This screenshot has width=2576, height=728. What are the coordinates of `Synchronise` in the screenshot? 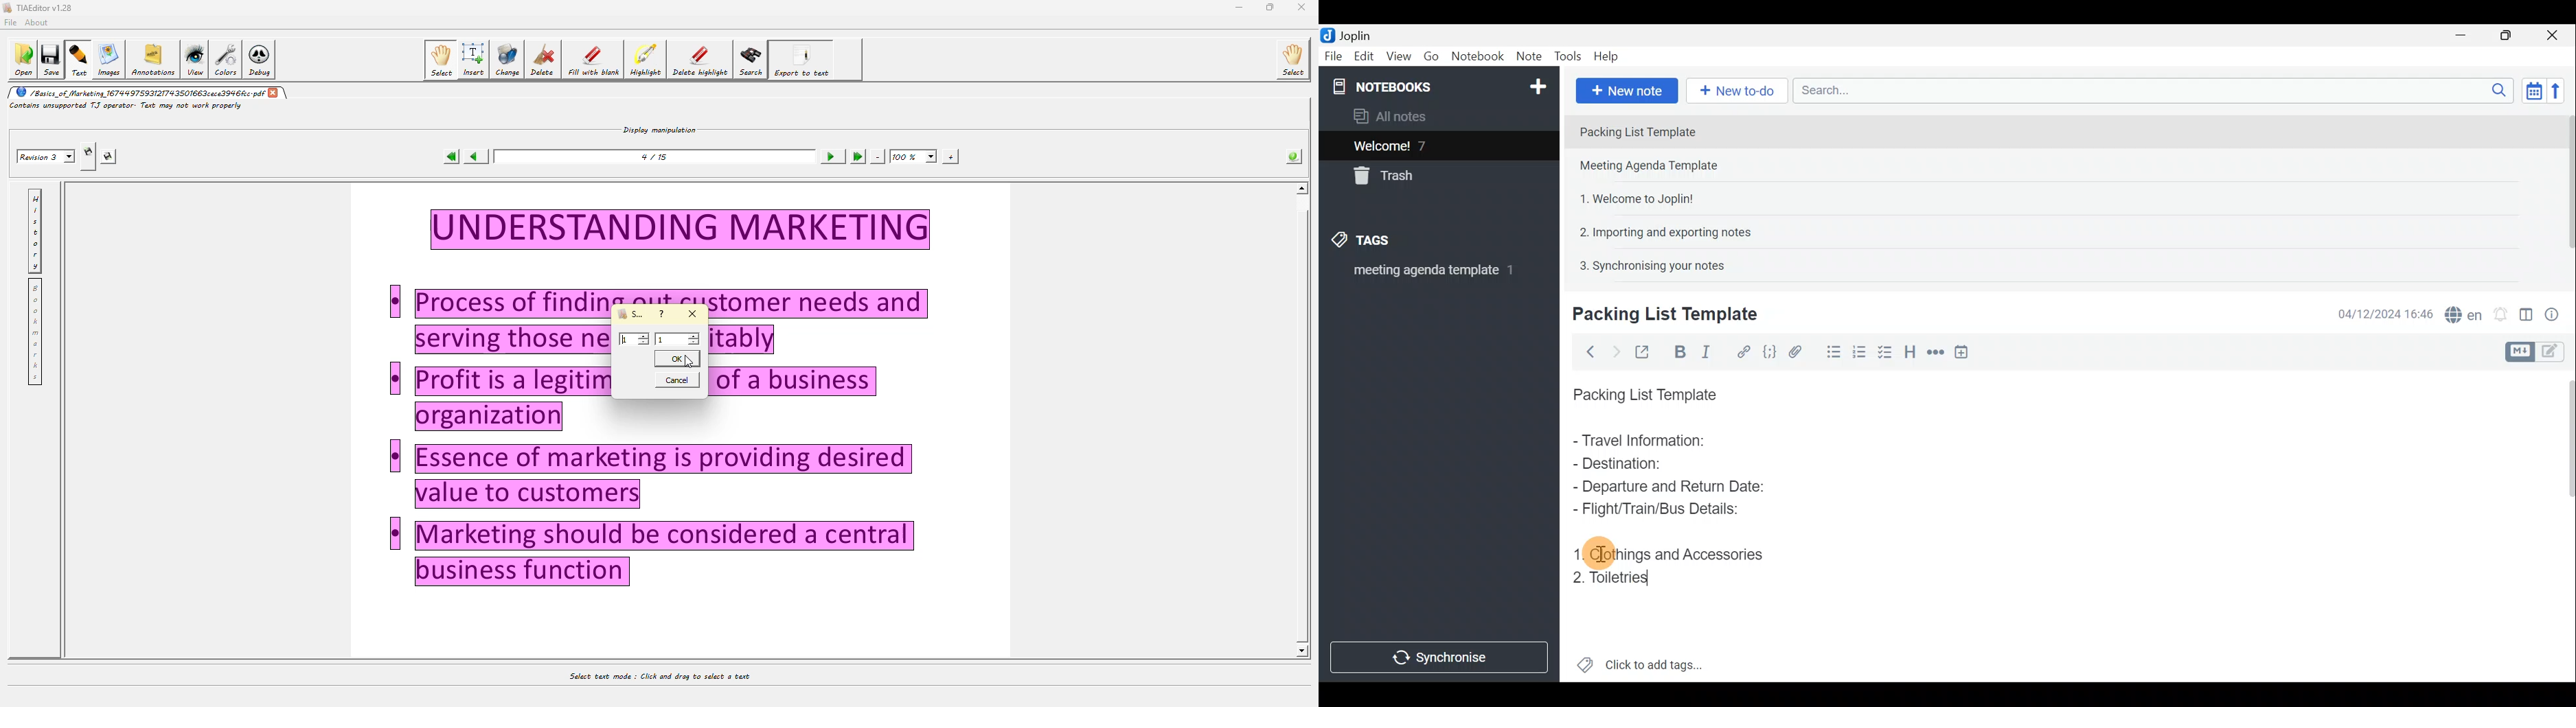 It's located at (1441, 659).